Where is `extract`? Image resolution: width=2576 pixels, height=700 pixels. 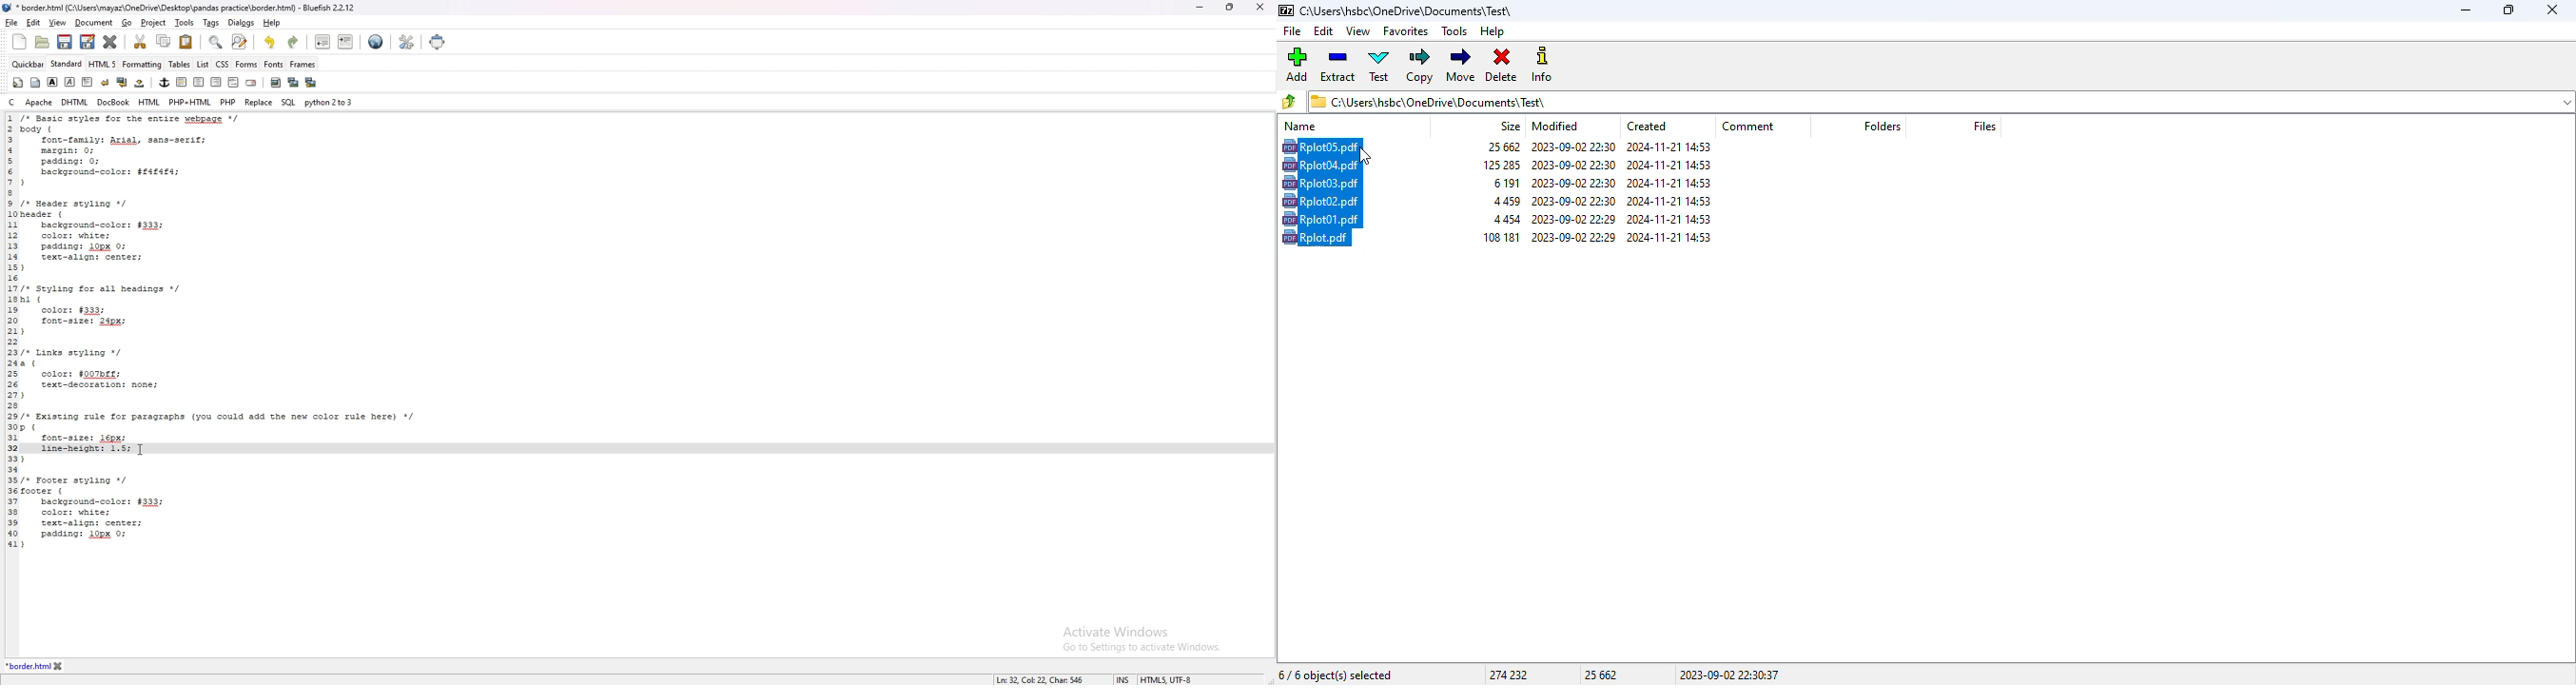 extract is located at coordinates (1339, 65).